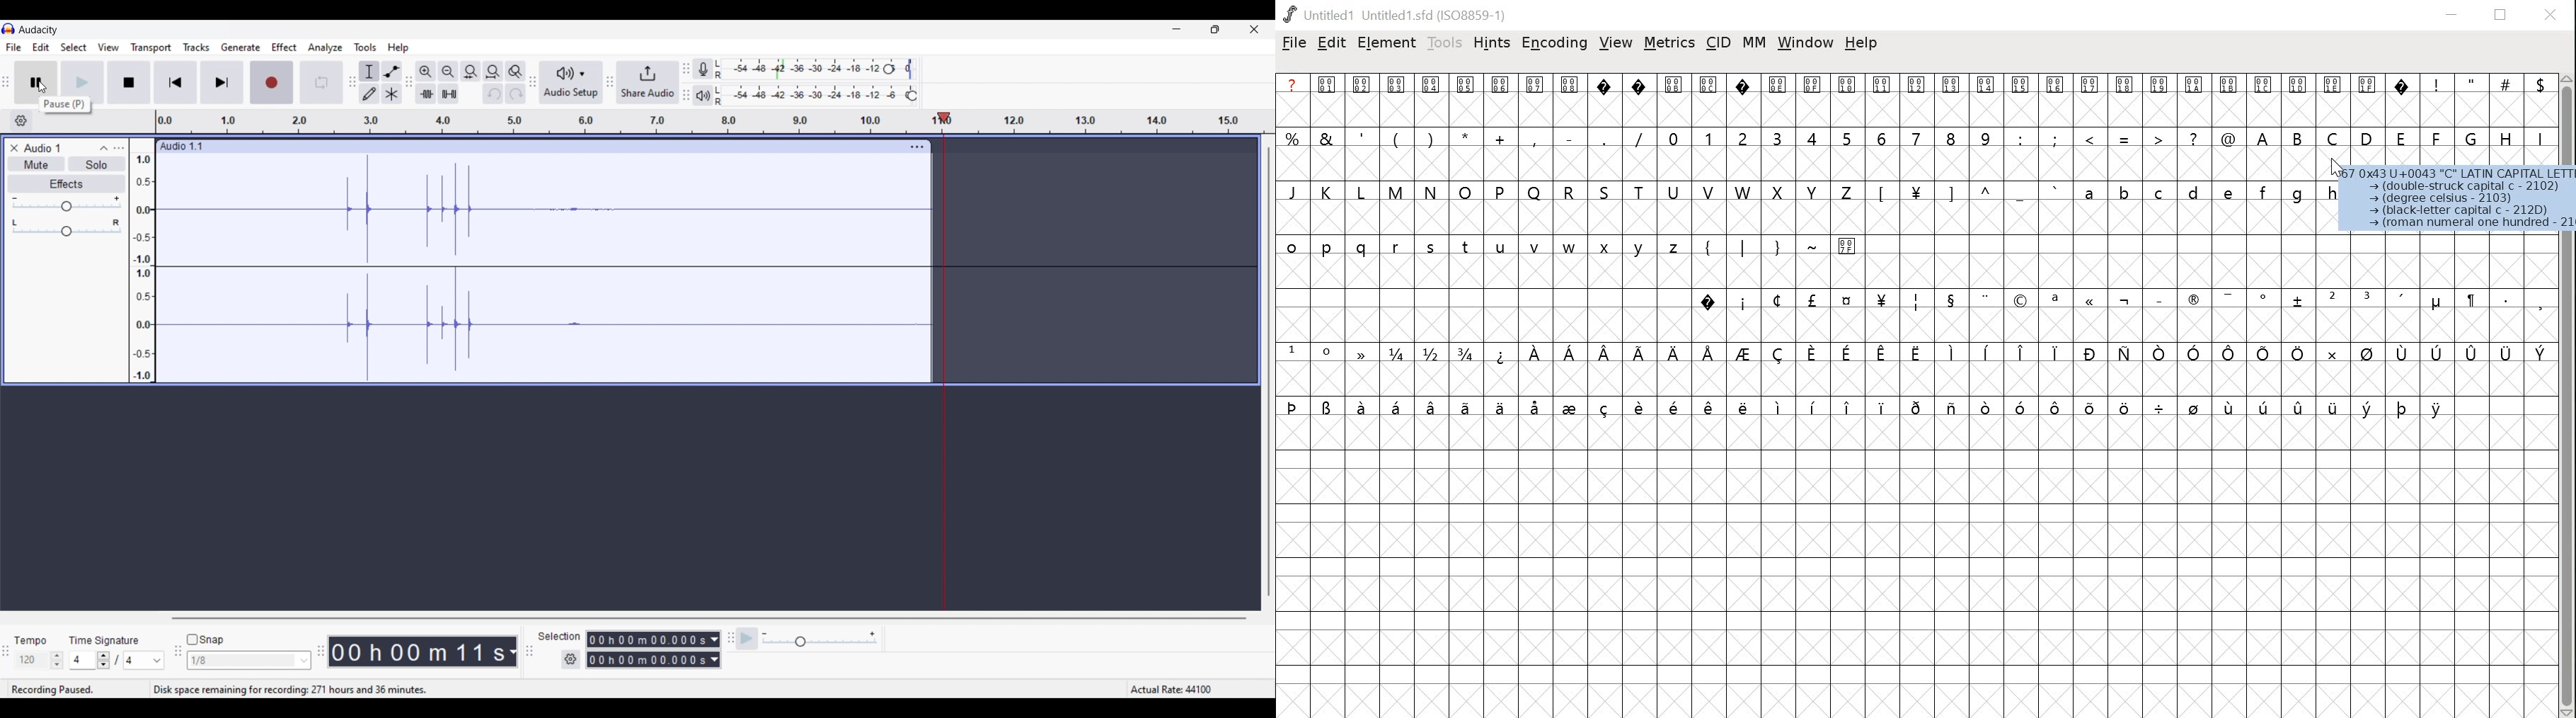  What do you see at coordinates (326, 48) in the screenshot?
I see `Analyze menu` at bounding box center [326, 48].